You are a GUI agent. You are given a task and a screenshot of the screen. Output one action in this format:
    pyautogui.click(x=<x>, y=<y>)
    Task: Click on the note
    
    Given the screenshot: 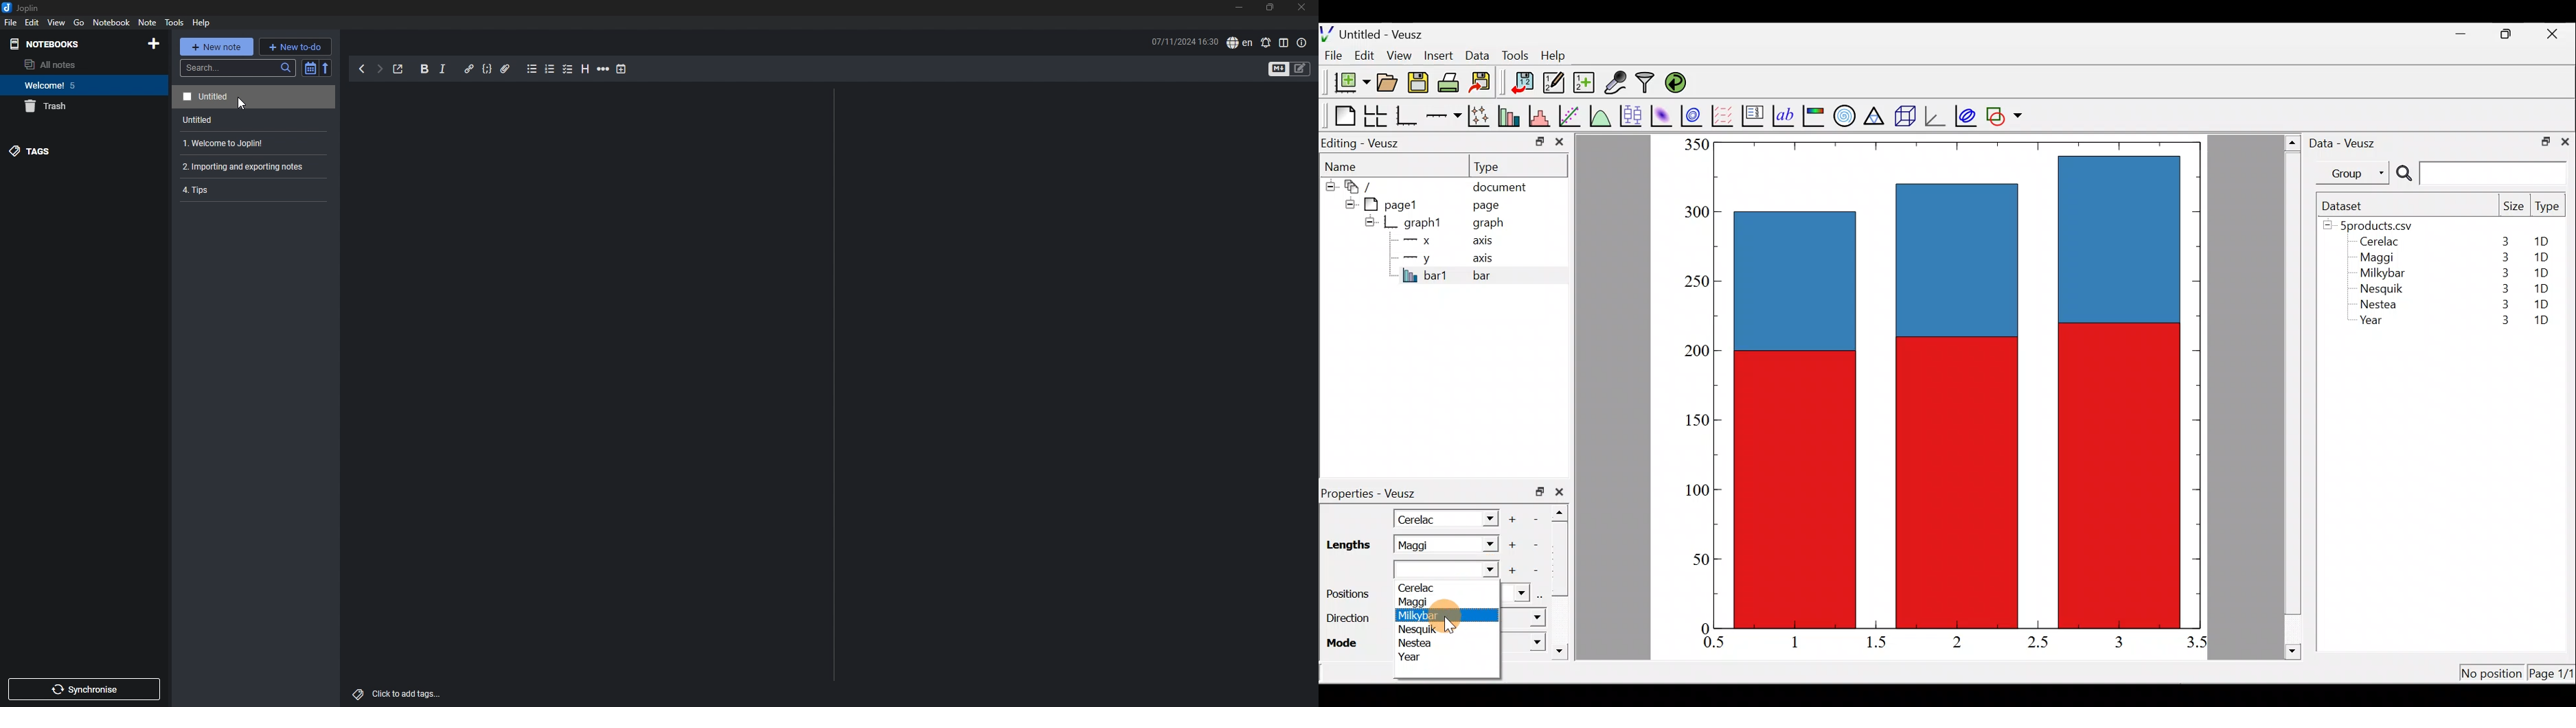 What is the action you would take?
    pyautogui.click(x=147, y=22)
    